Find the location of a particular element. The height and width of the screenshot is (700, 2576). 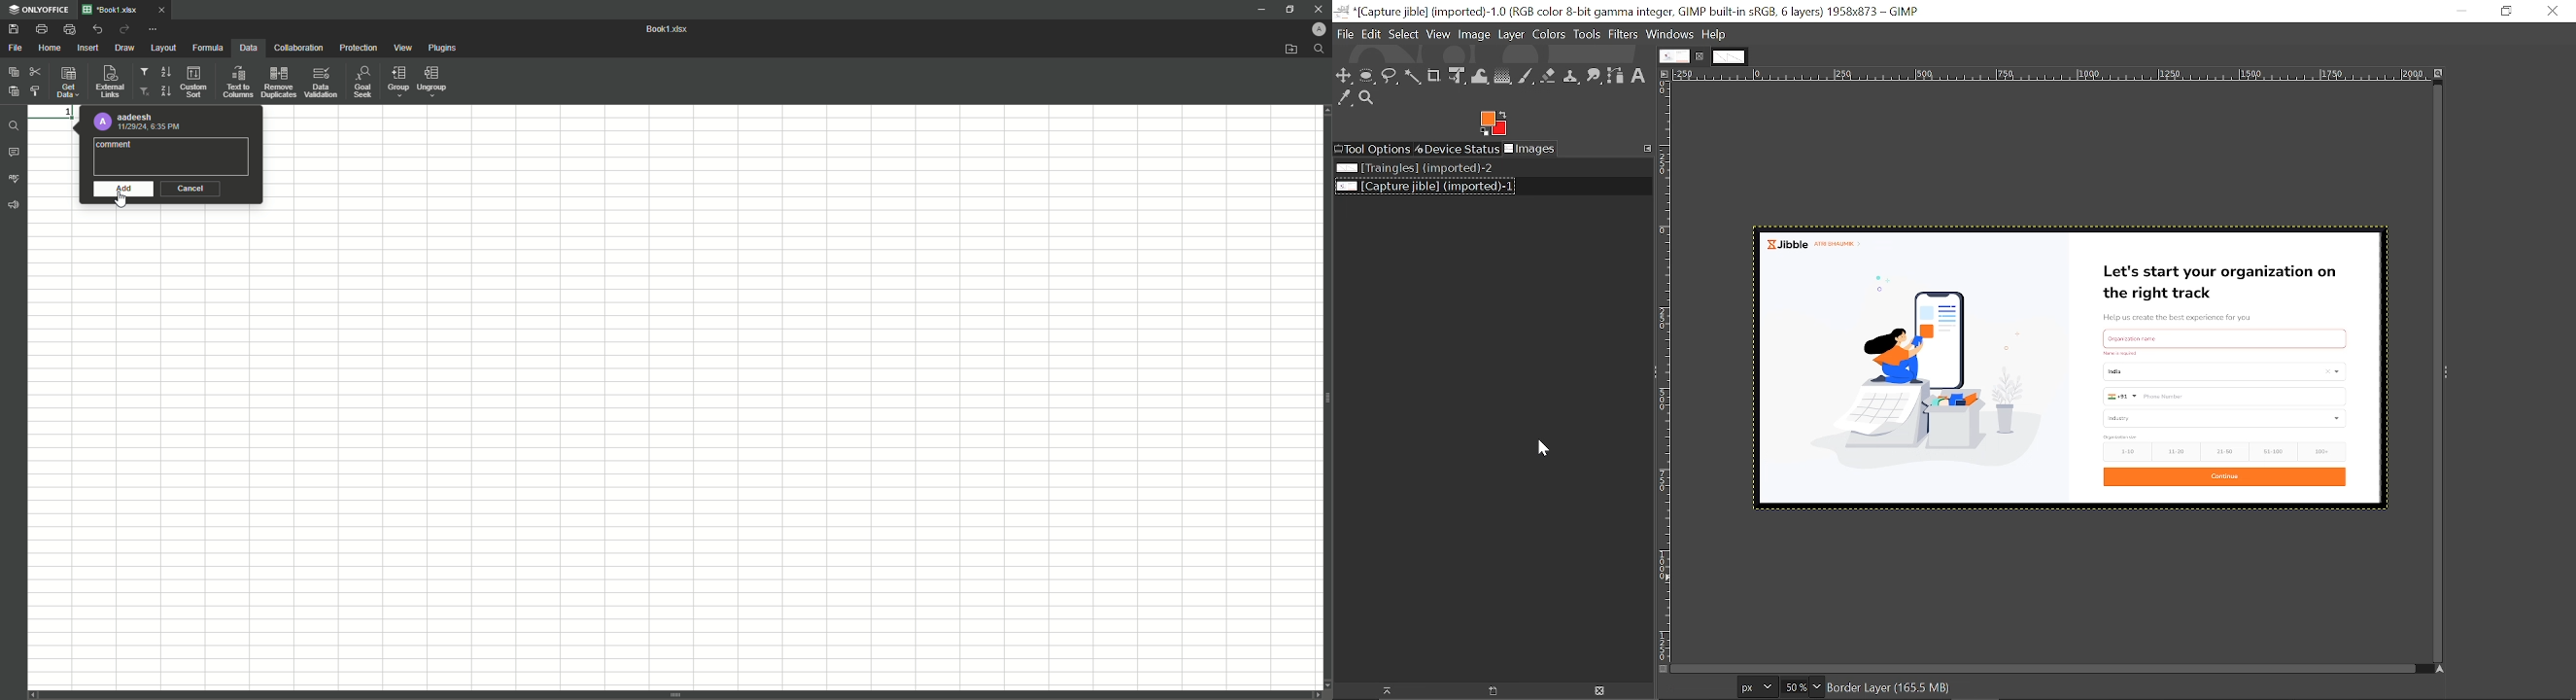

File is located at coordinates (16, 48).